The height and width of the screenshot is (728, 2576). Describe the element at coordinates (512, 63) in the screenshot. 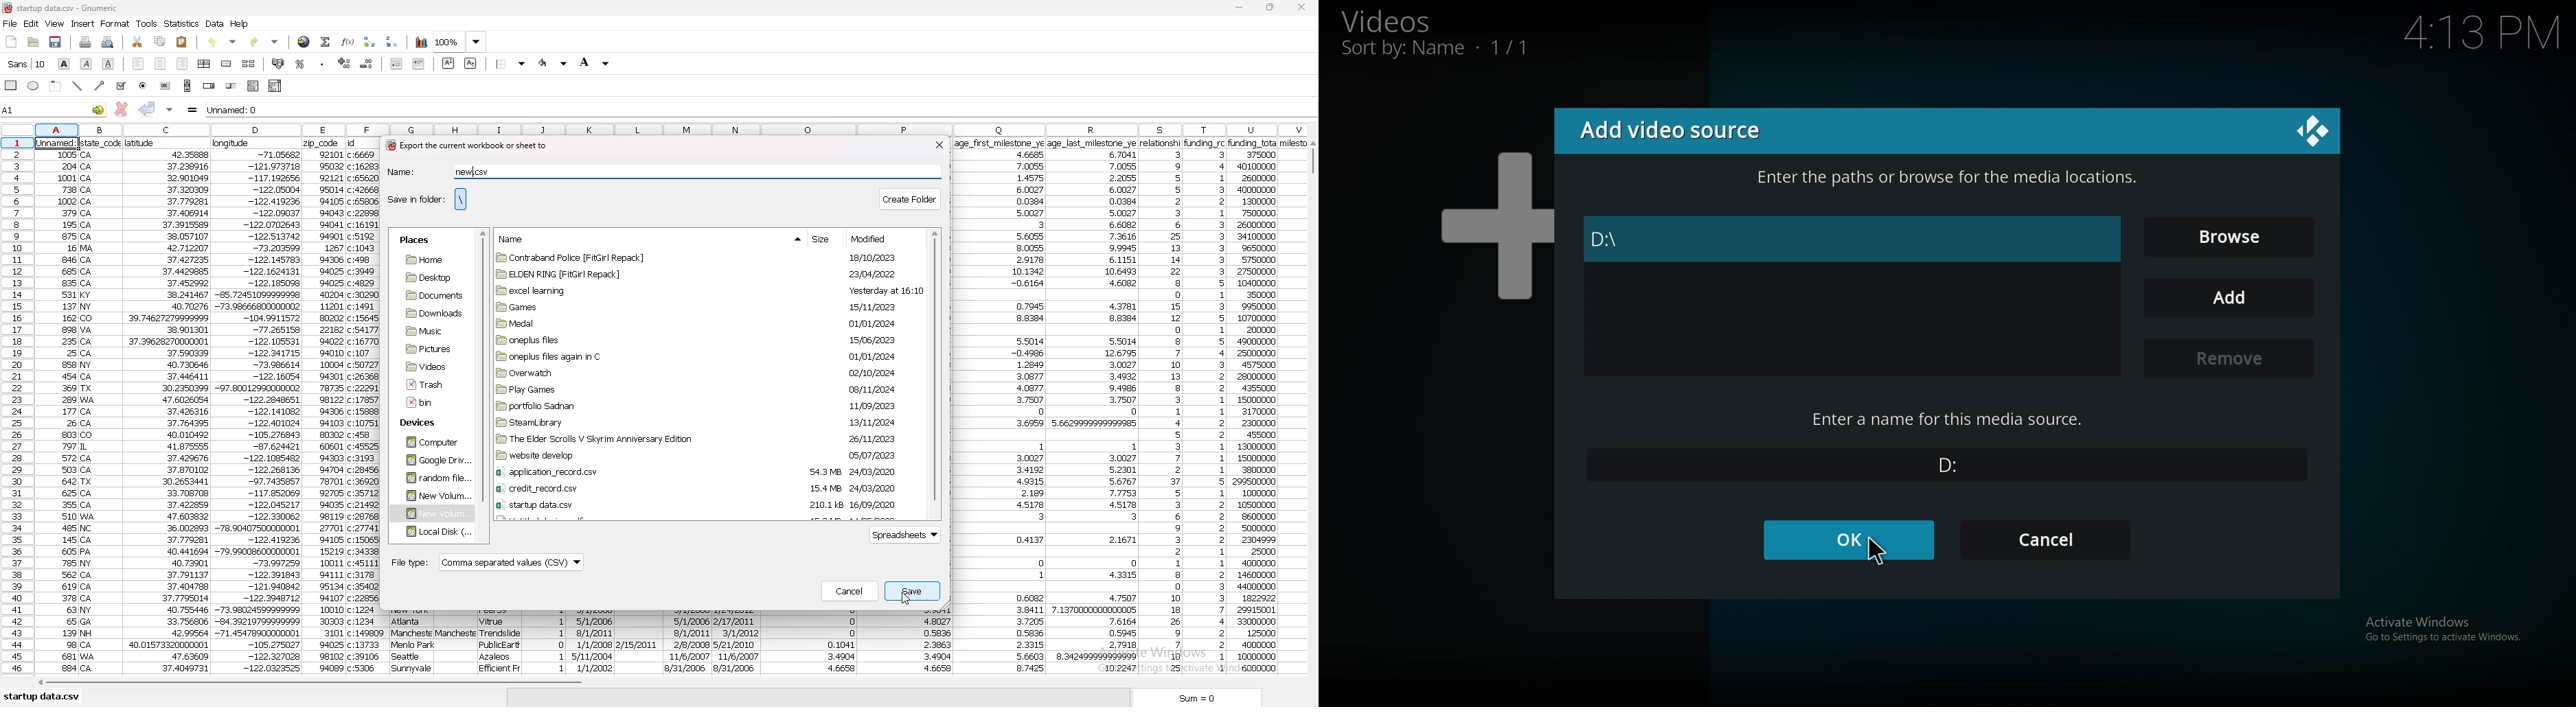

I see `border` at that location.